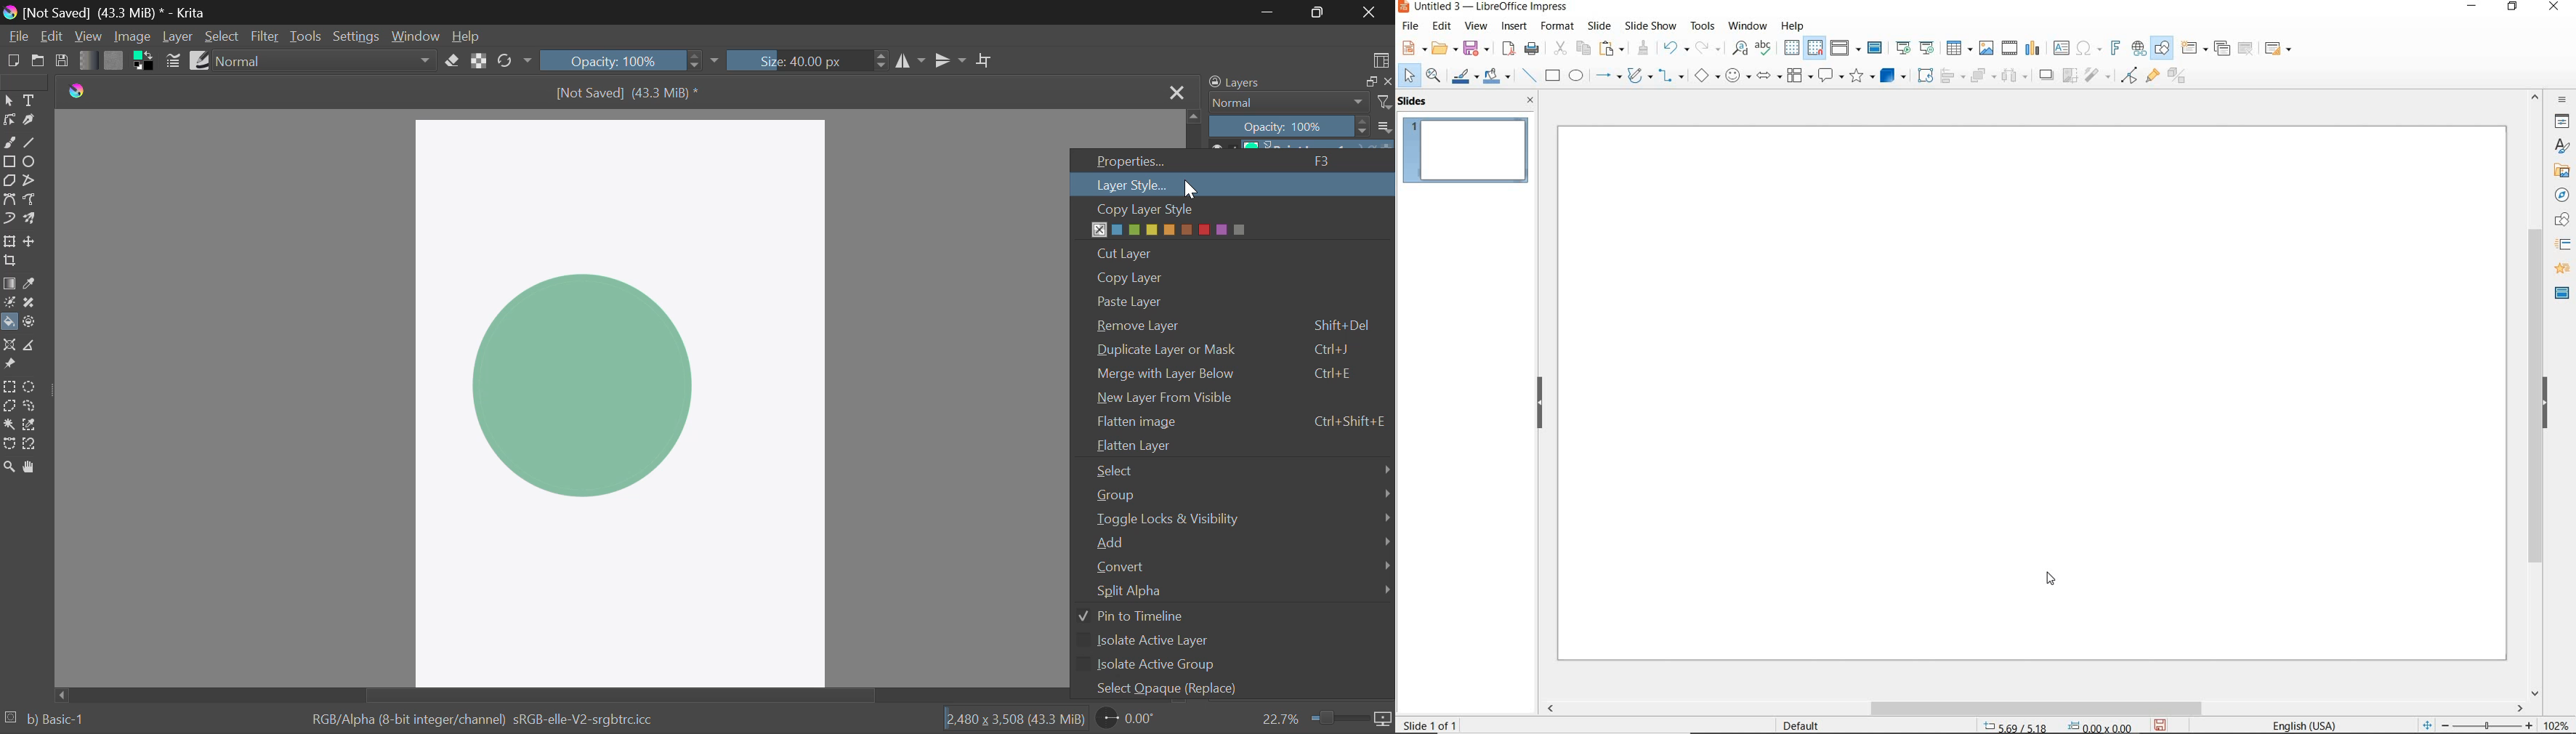  What do you see at coordinates (2097, 75) in the screenshot?
I see `FILTER` at bounding box center [2097, 75].